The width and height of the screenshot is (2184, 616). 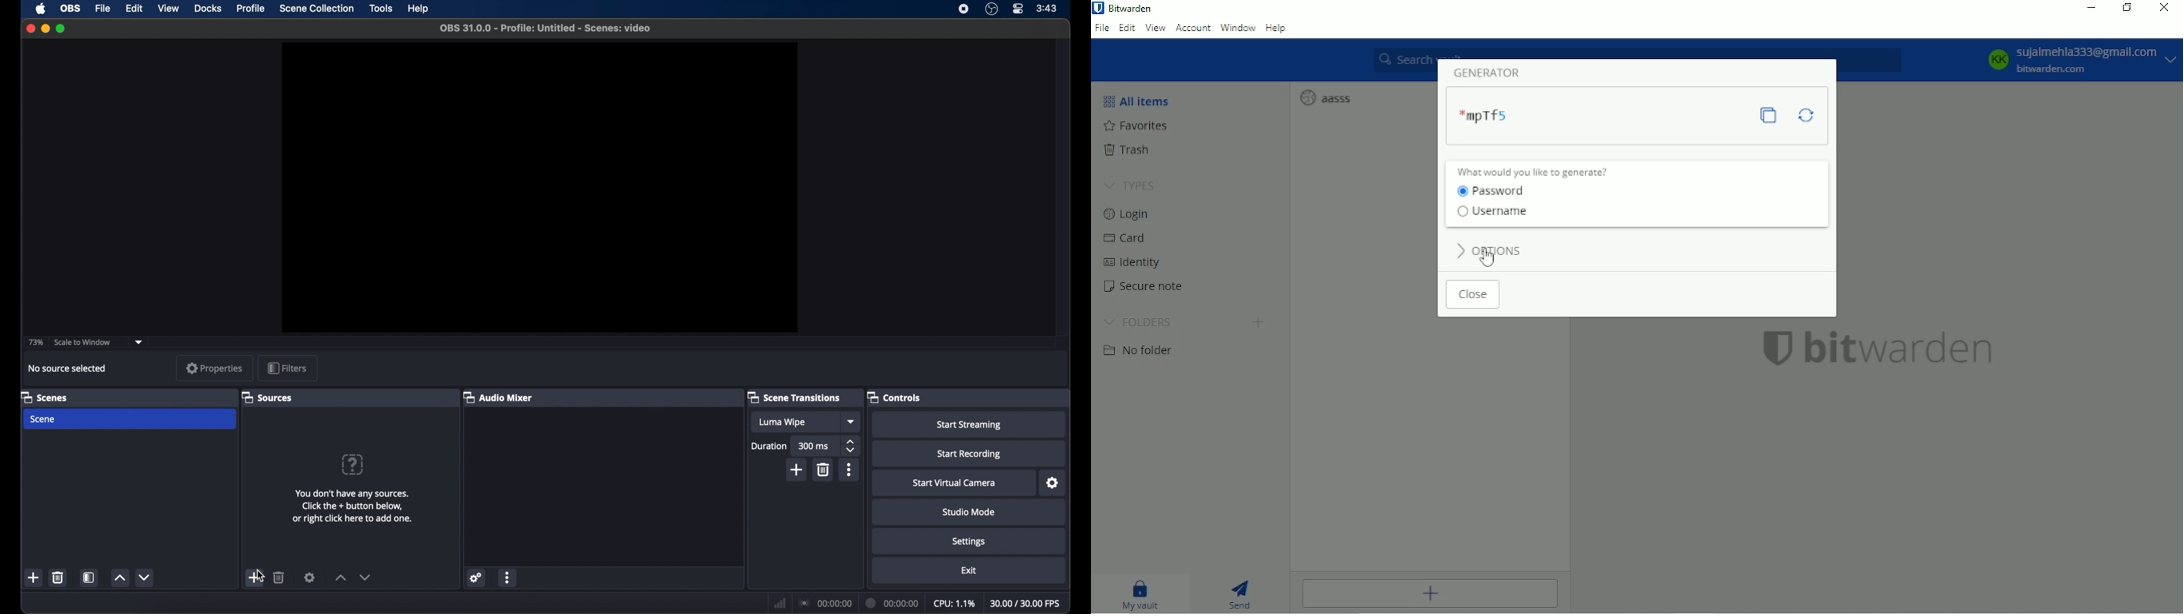 I want to click on network, so click(x=781, y=604).